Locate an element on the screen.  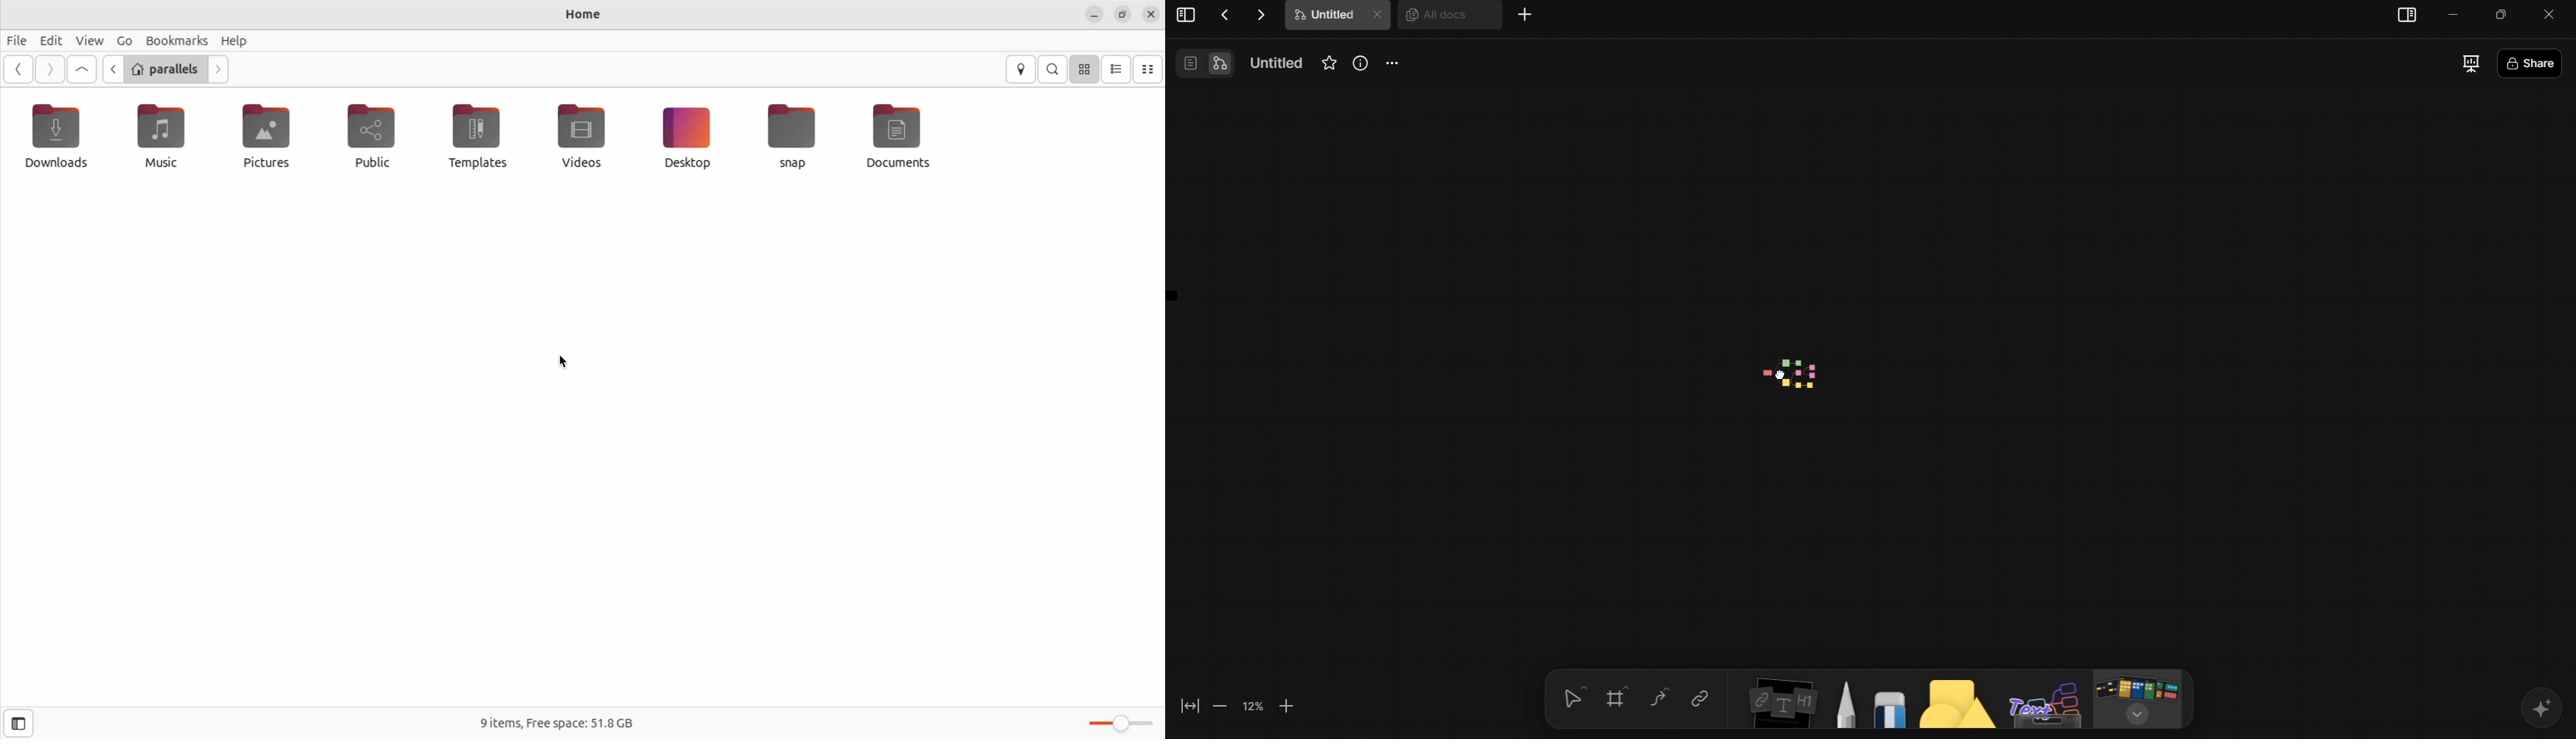
Go to first is located at coordinates (82, 69).